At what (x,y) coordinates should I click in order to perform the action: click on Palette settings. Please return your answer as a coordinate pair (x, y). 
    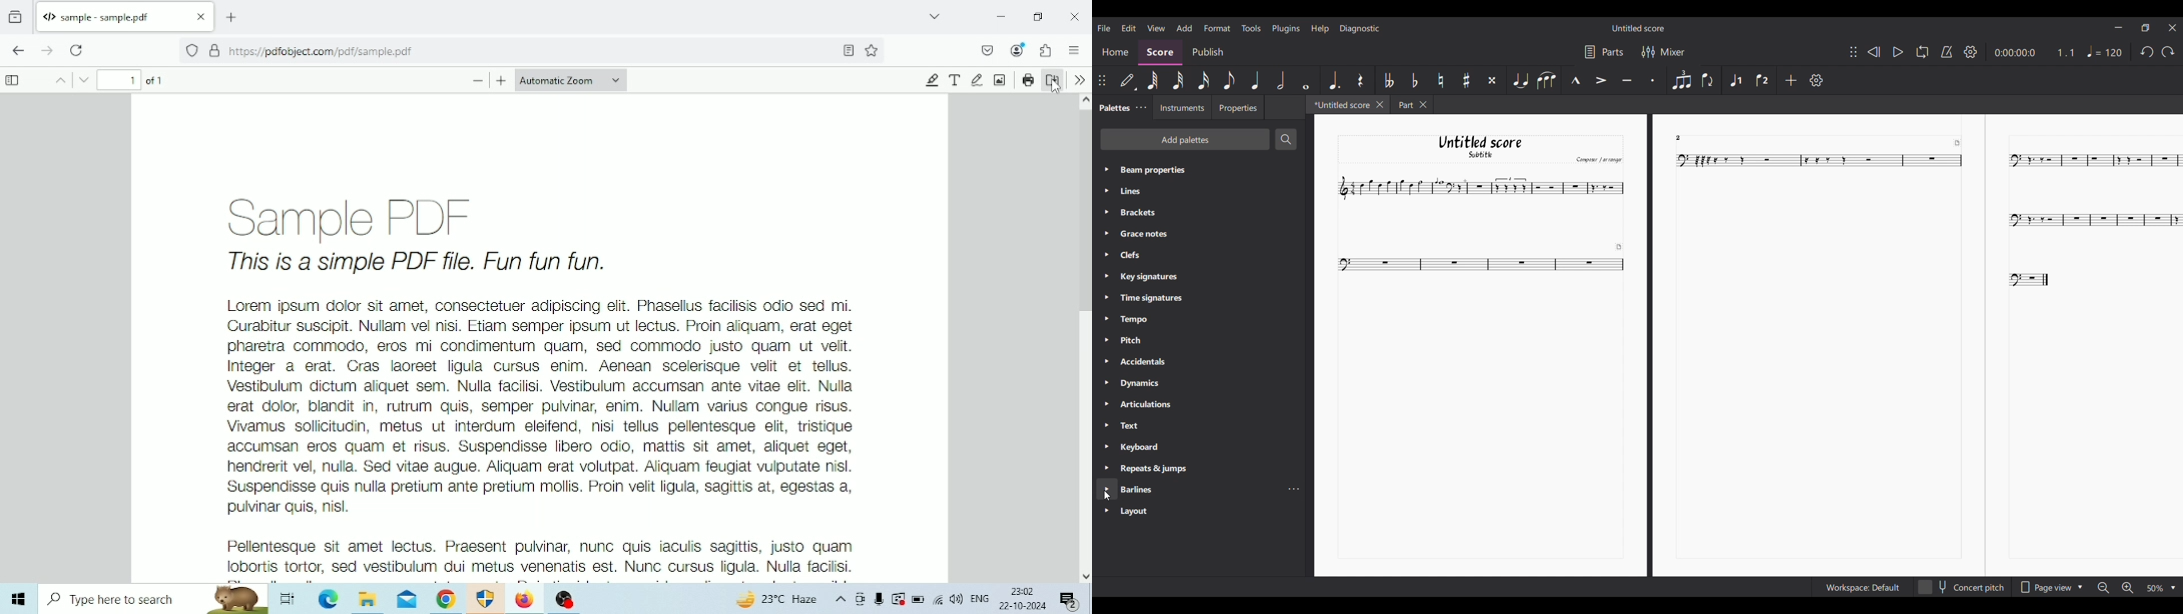
    Looking at the image, I should click on (1133, 341).